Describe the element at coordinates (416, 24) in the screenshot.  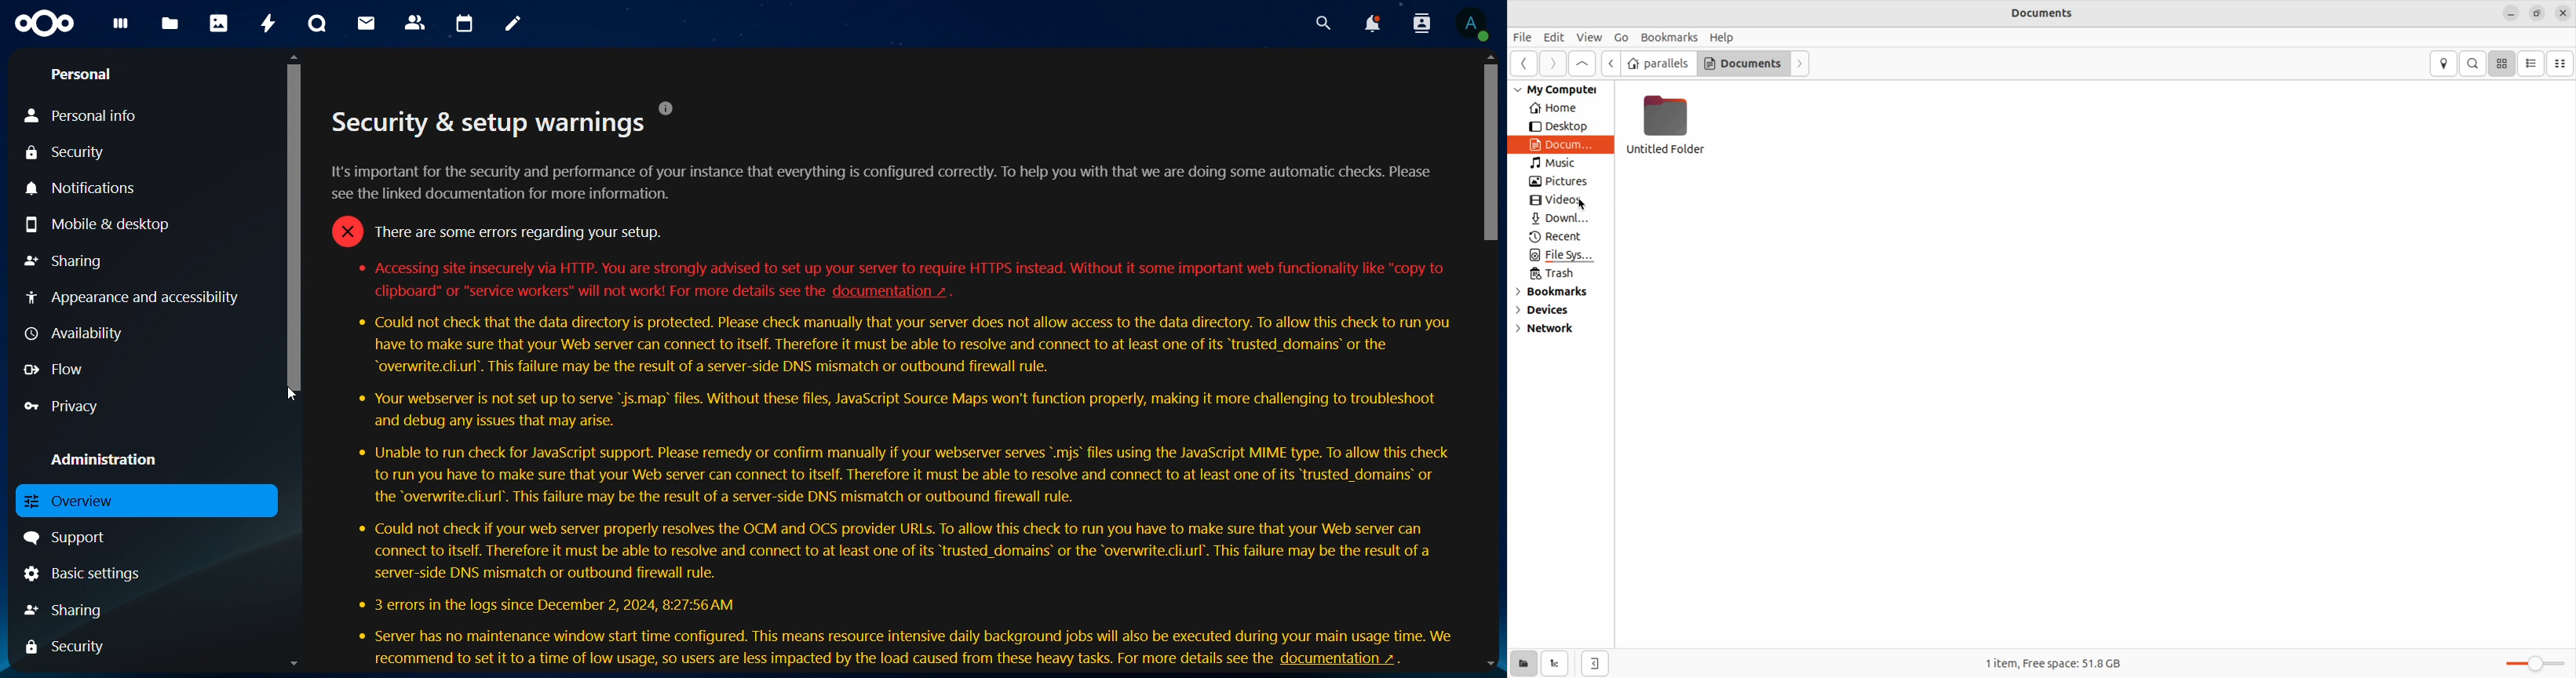
I see `contacts` at that location.